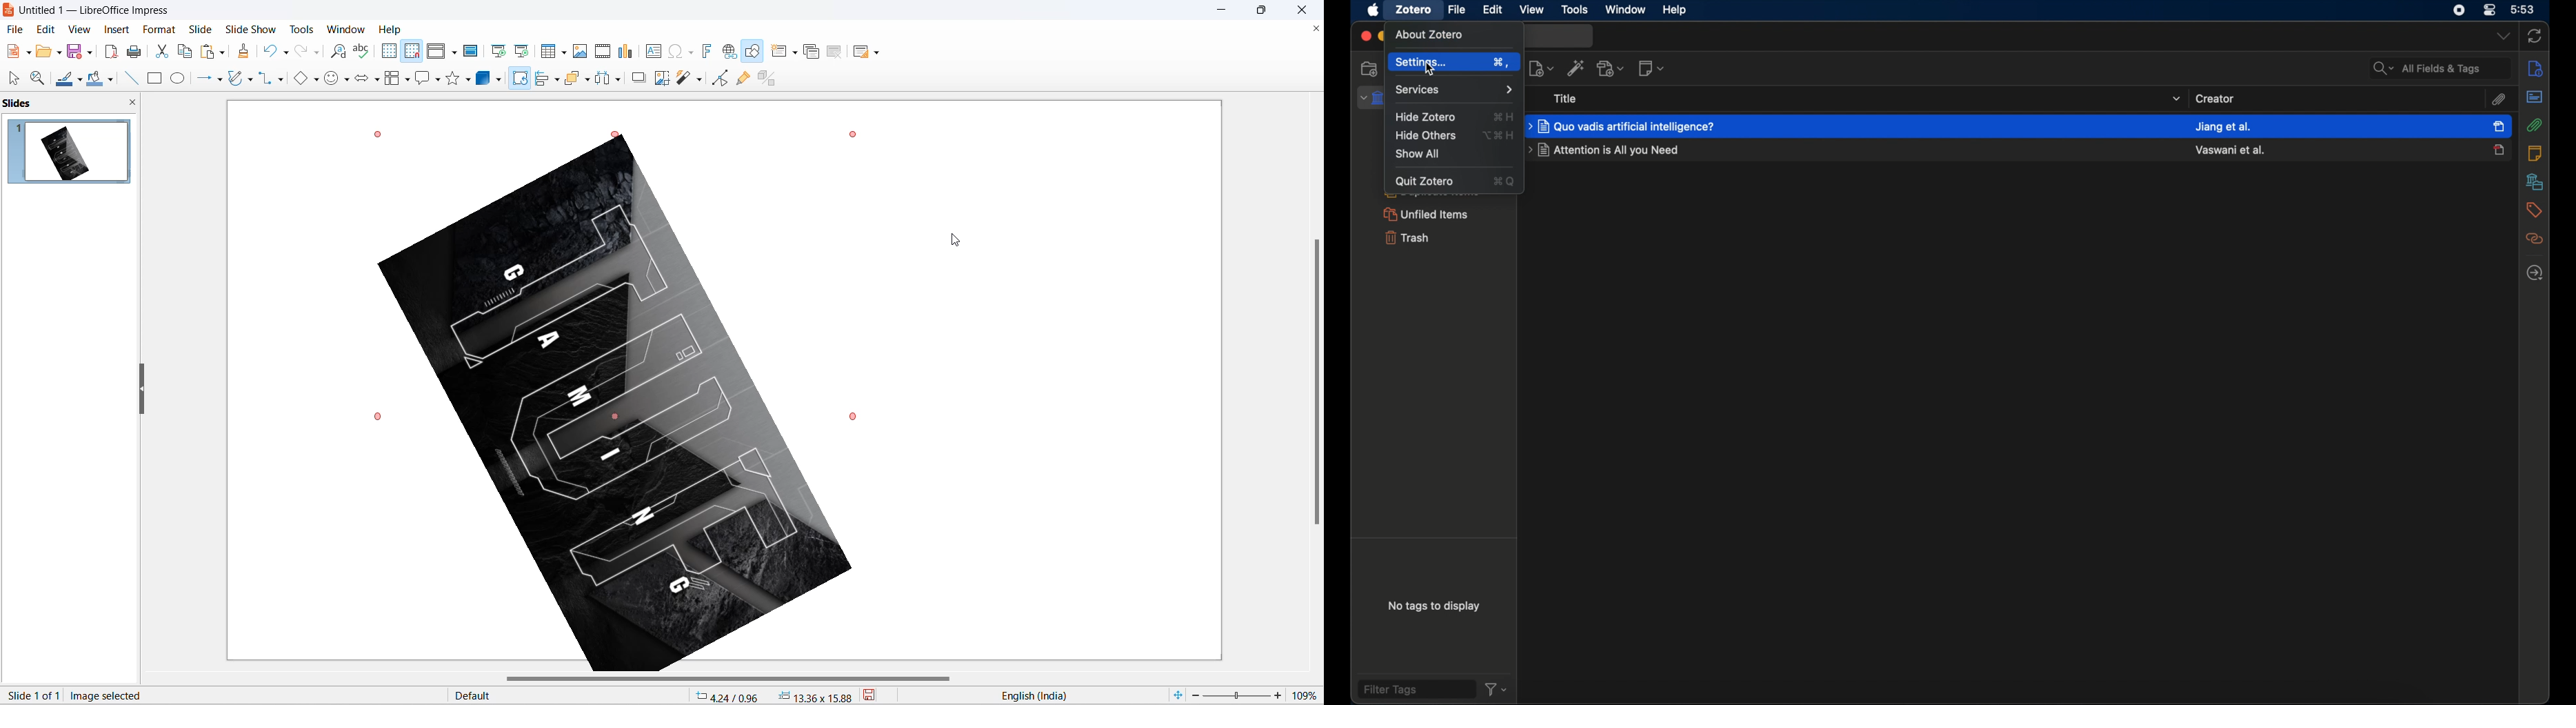  Describe the element at coordinates (1454, 90) in the screenshot. I see `services menu` at that location.